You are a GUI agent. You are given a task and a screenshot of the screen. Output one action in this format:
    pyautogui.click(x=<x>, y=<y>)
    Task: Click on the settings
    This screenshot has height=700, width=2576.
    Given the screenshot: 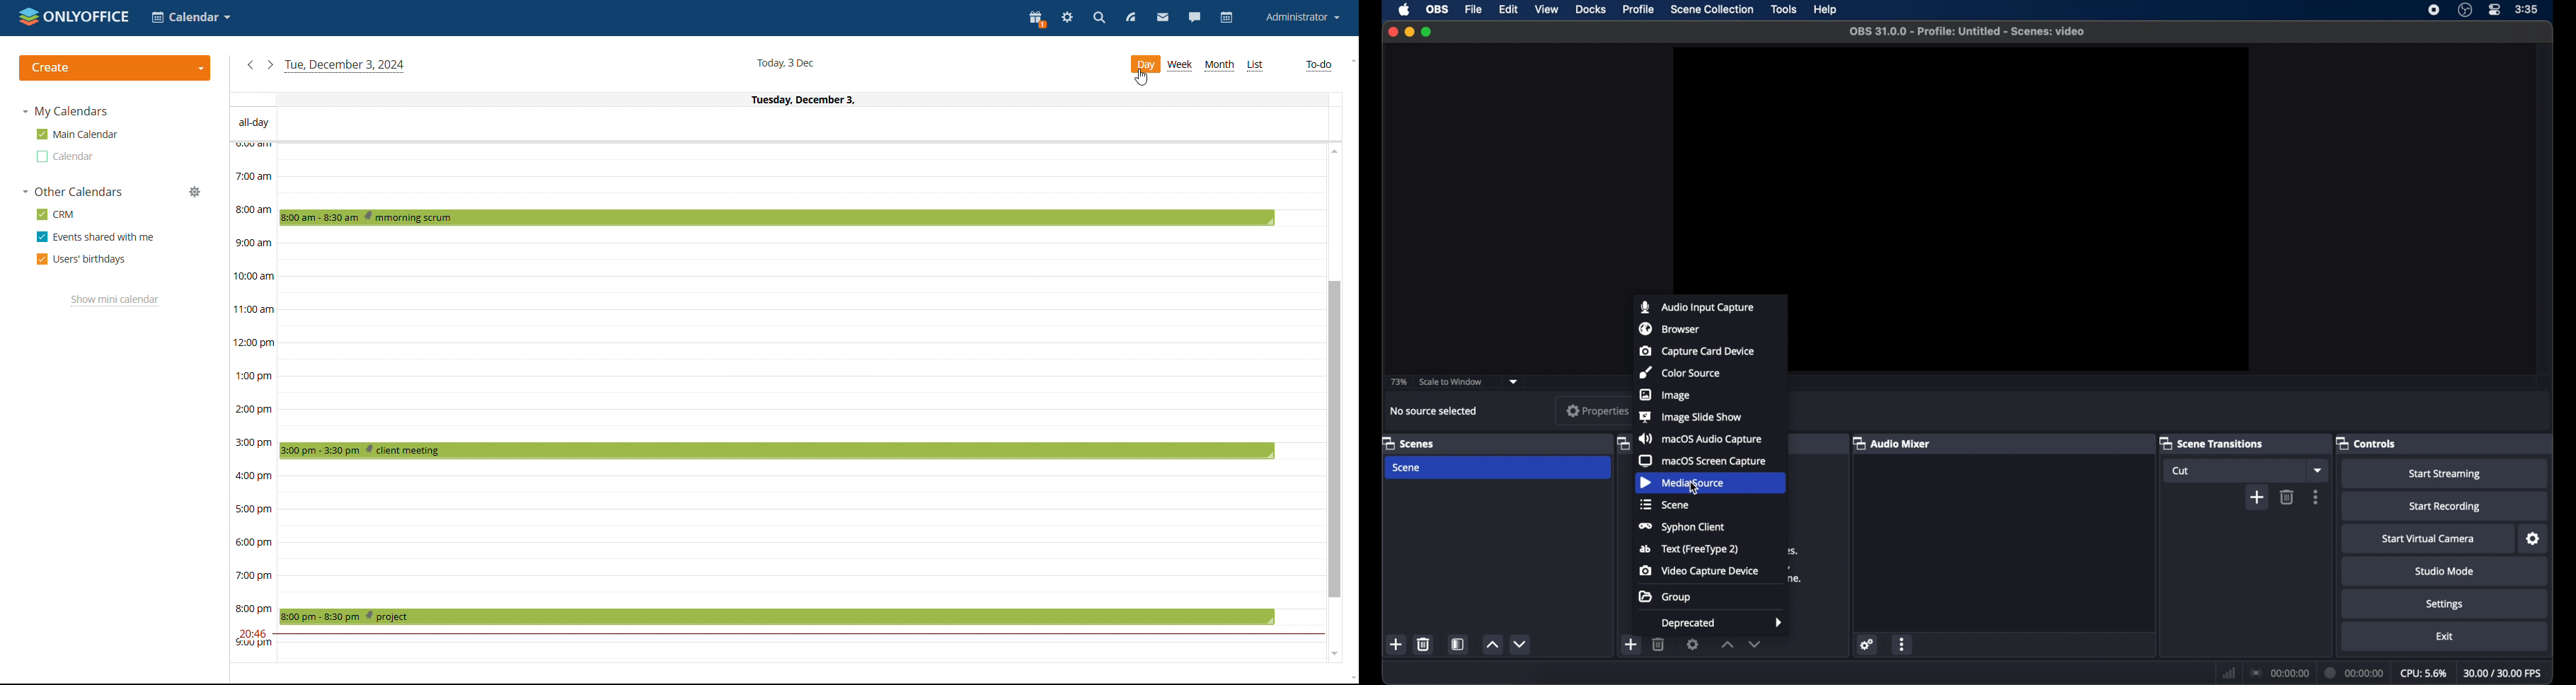 What is the action you would take?
    pyautogui.click(x=2445, y=605)
    